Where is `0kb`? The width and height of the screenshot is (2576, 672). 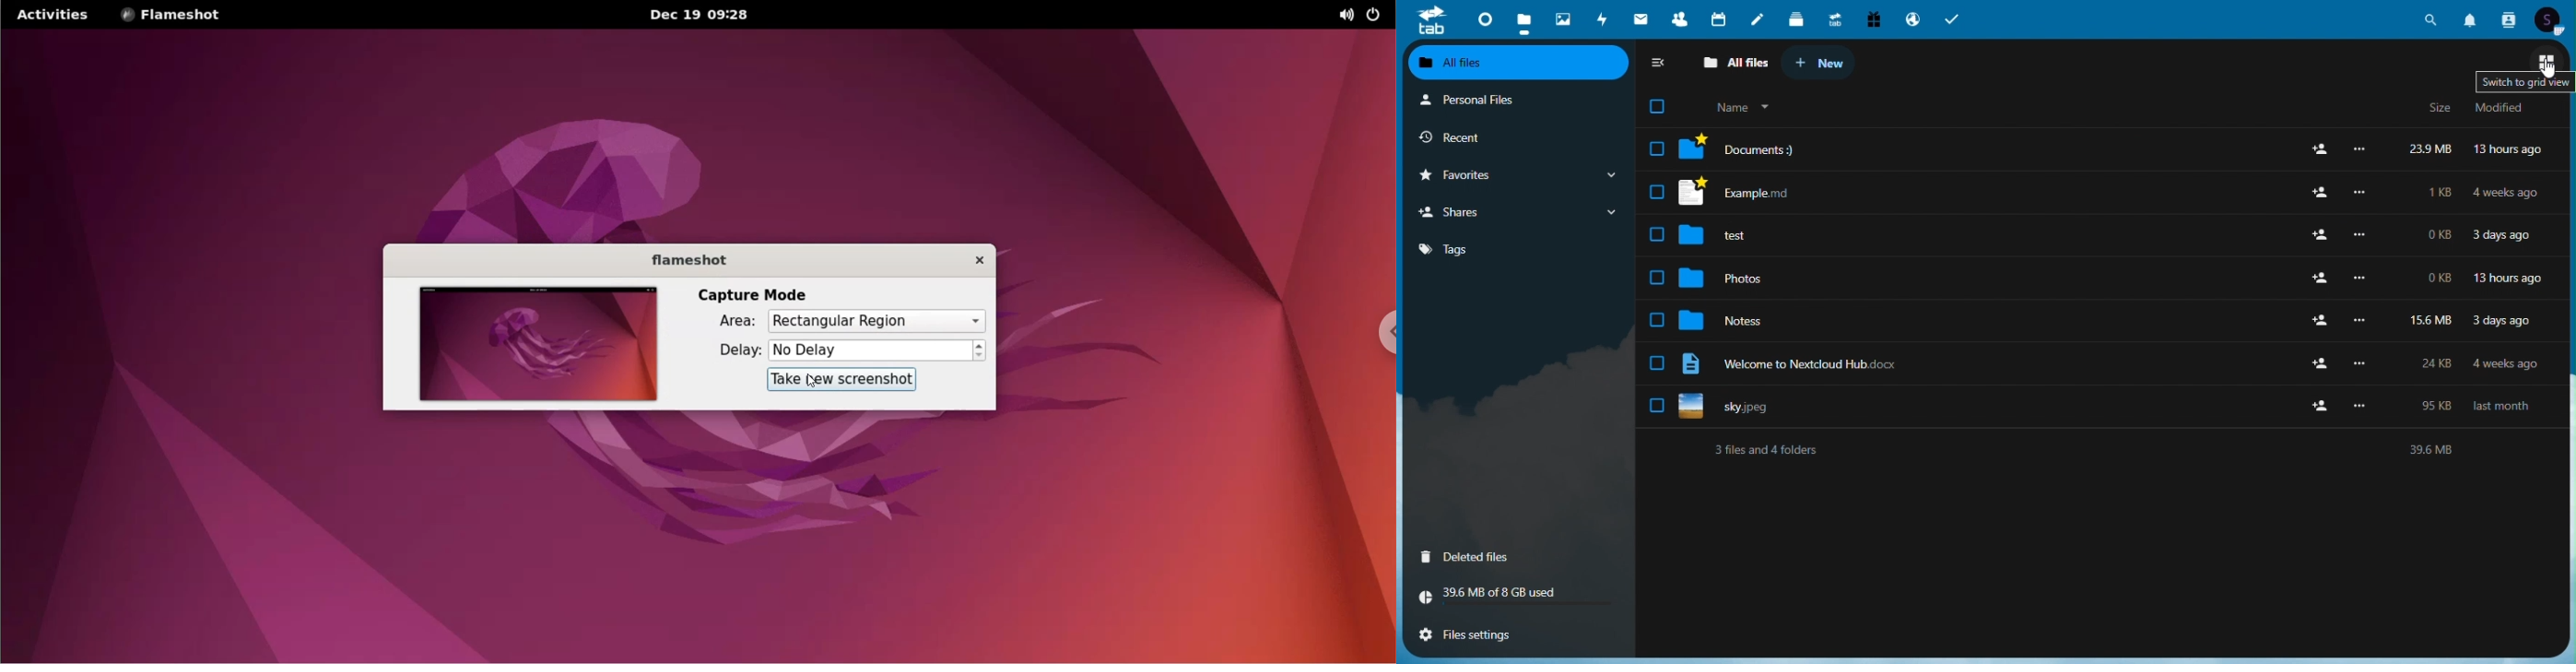
0kb is located at coordinates (2440, 239).